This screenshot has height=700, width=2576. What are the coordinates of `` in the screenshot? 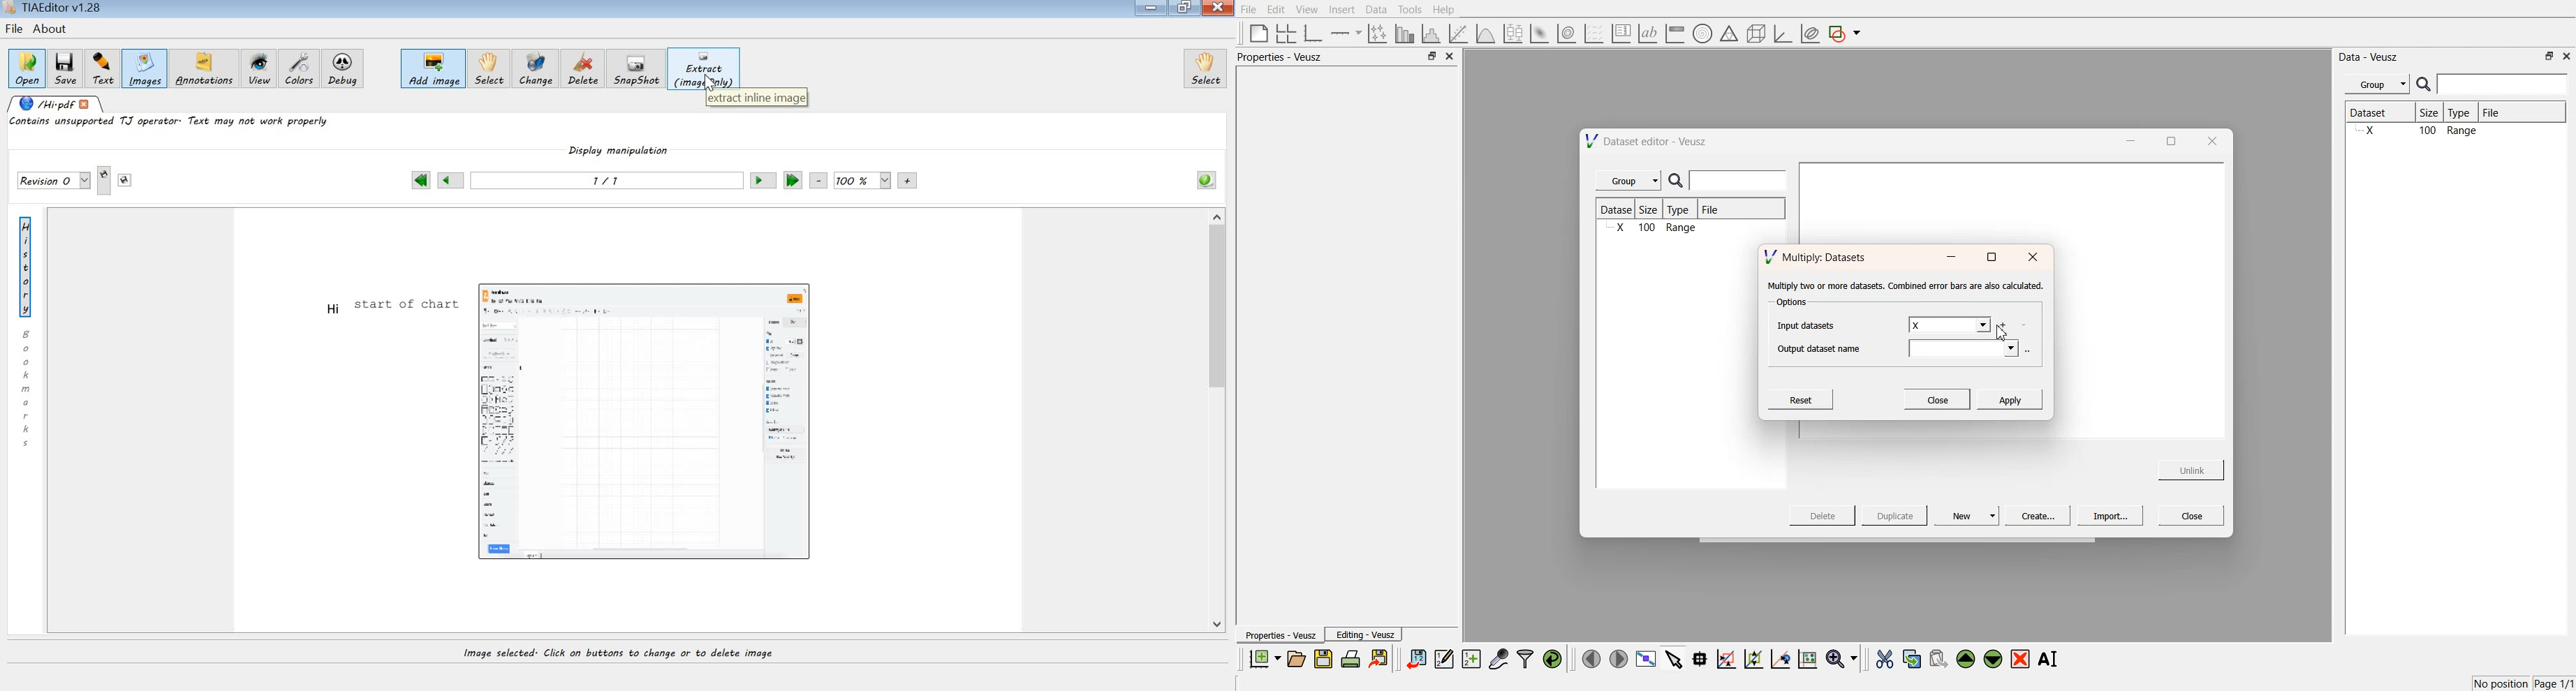 It's located at (2377, 84).